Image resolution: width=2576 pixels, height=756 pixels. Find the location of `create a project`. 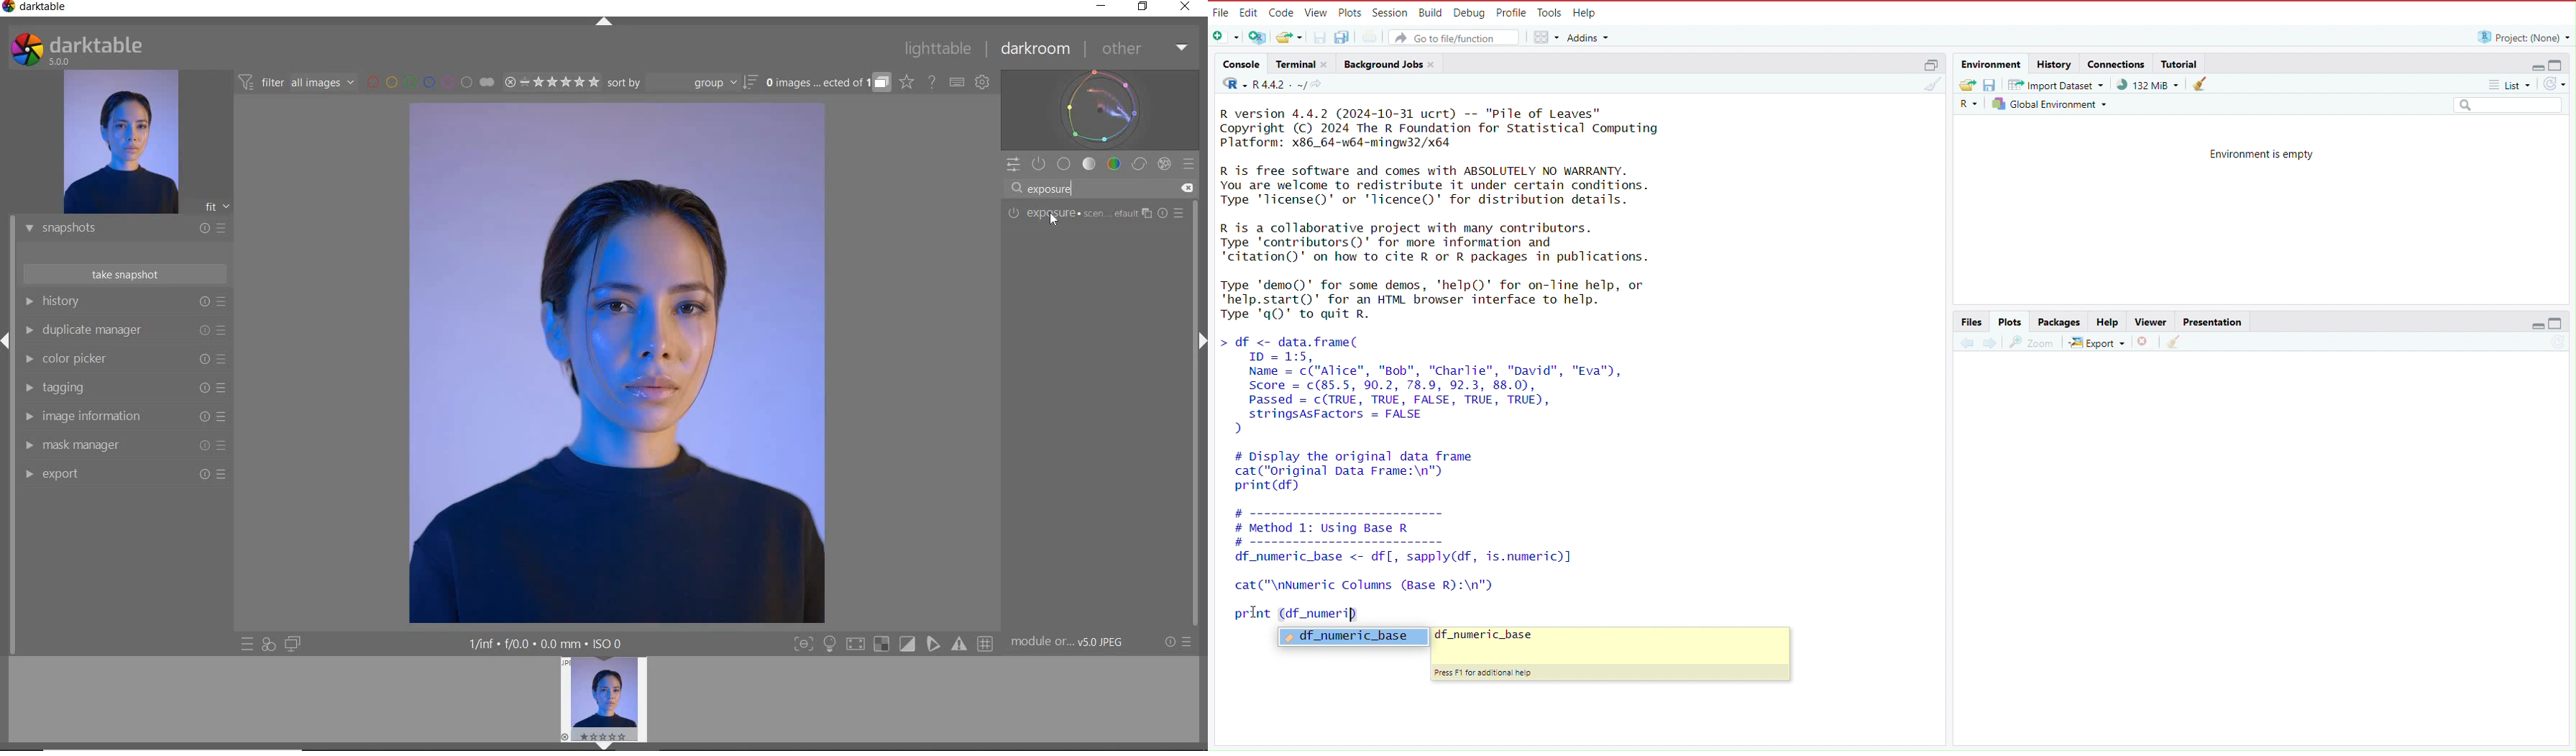

create a project is located at coordinates (1258, 36).